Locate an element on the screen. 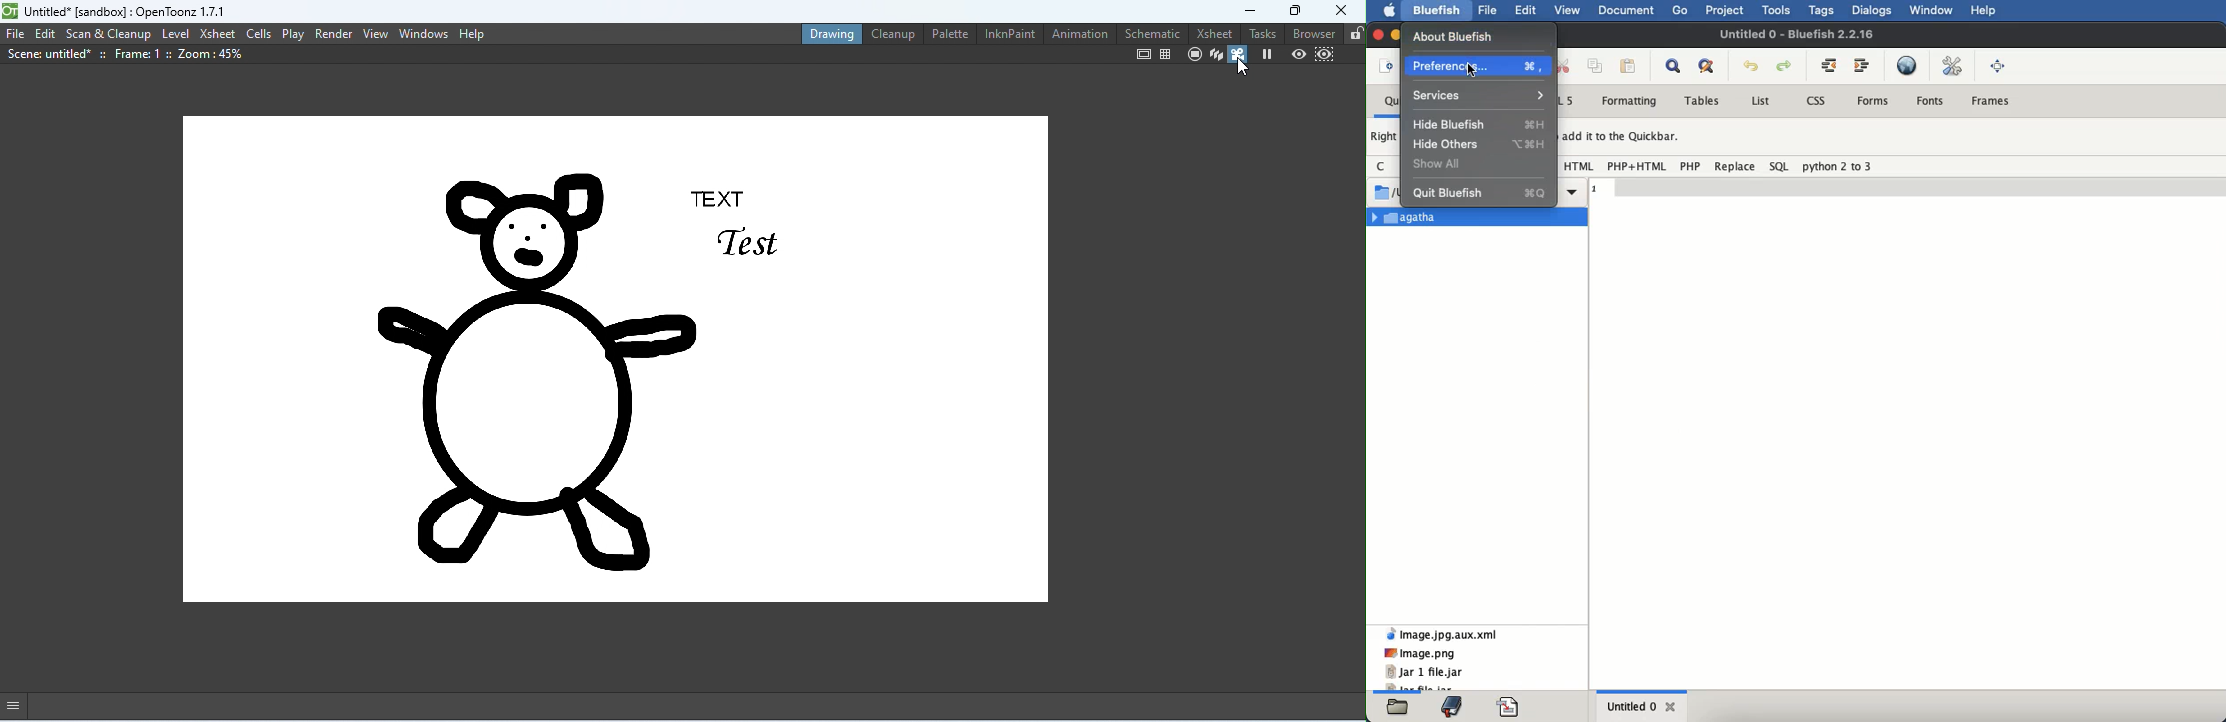 The width and height of the screenshot is (2240, 728). canvas is located at coordinates (613, 363).